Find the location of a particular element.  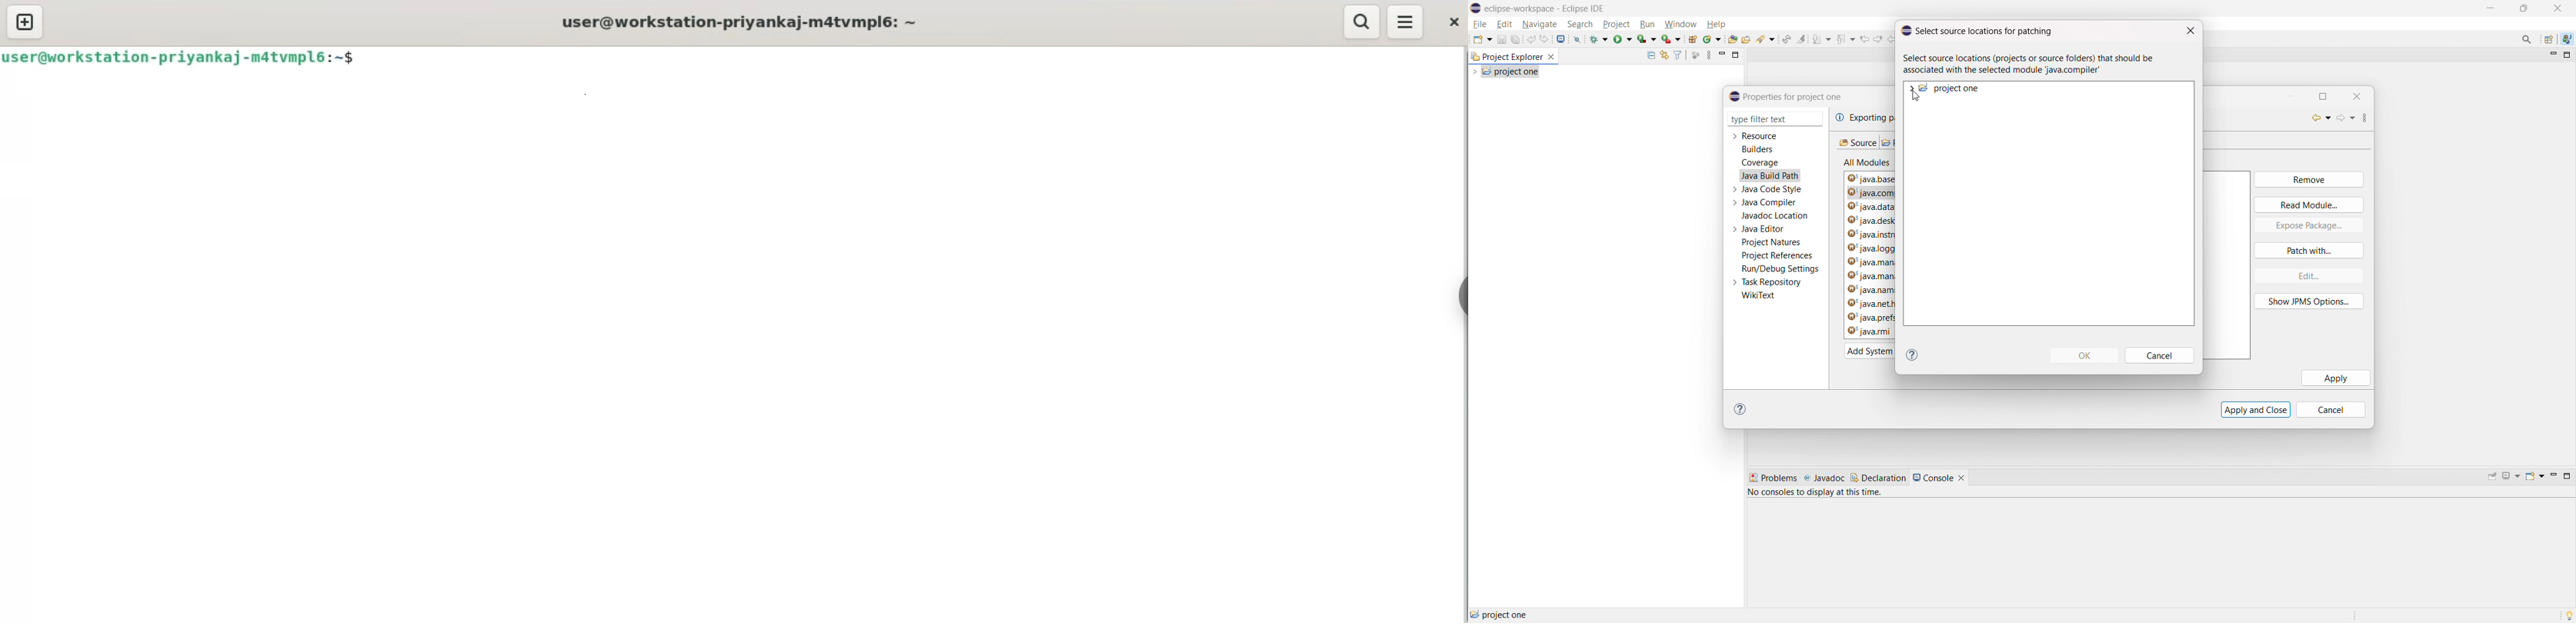

project one is located at coordinates (1950, 88).